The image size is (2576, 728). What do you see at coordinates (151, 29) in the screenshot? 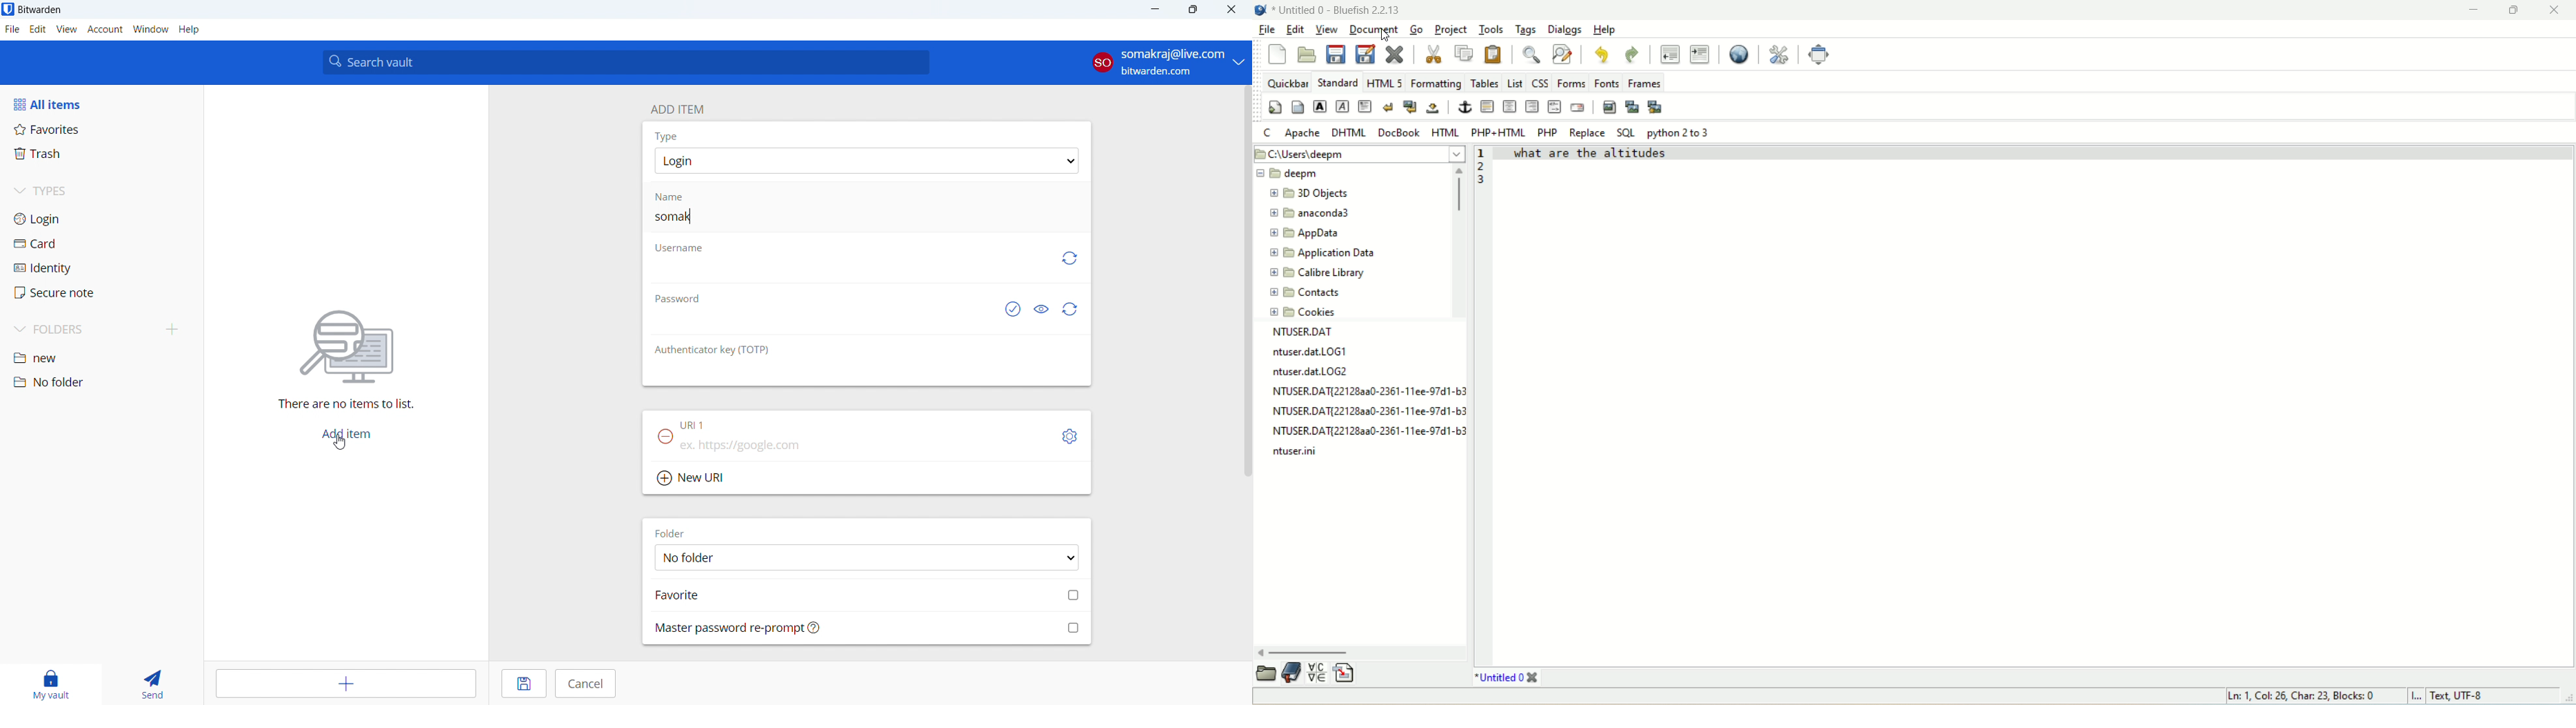
I see `window` at bounding box center [151, 29].